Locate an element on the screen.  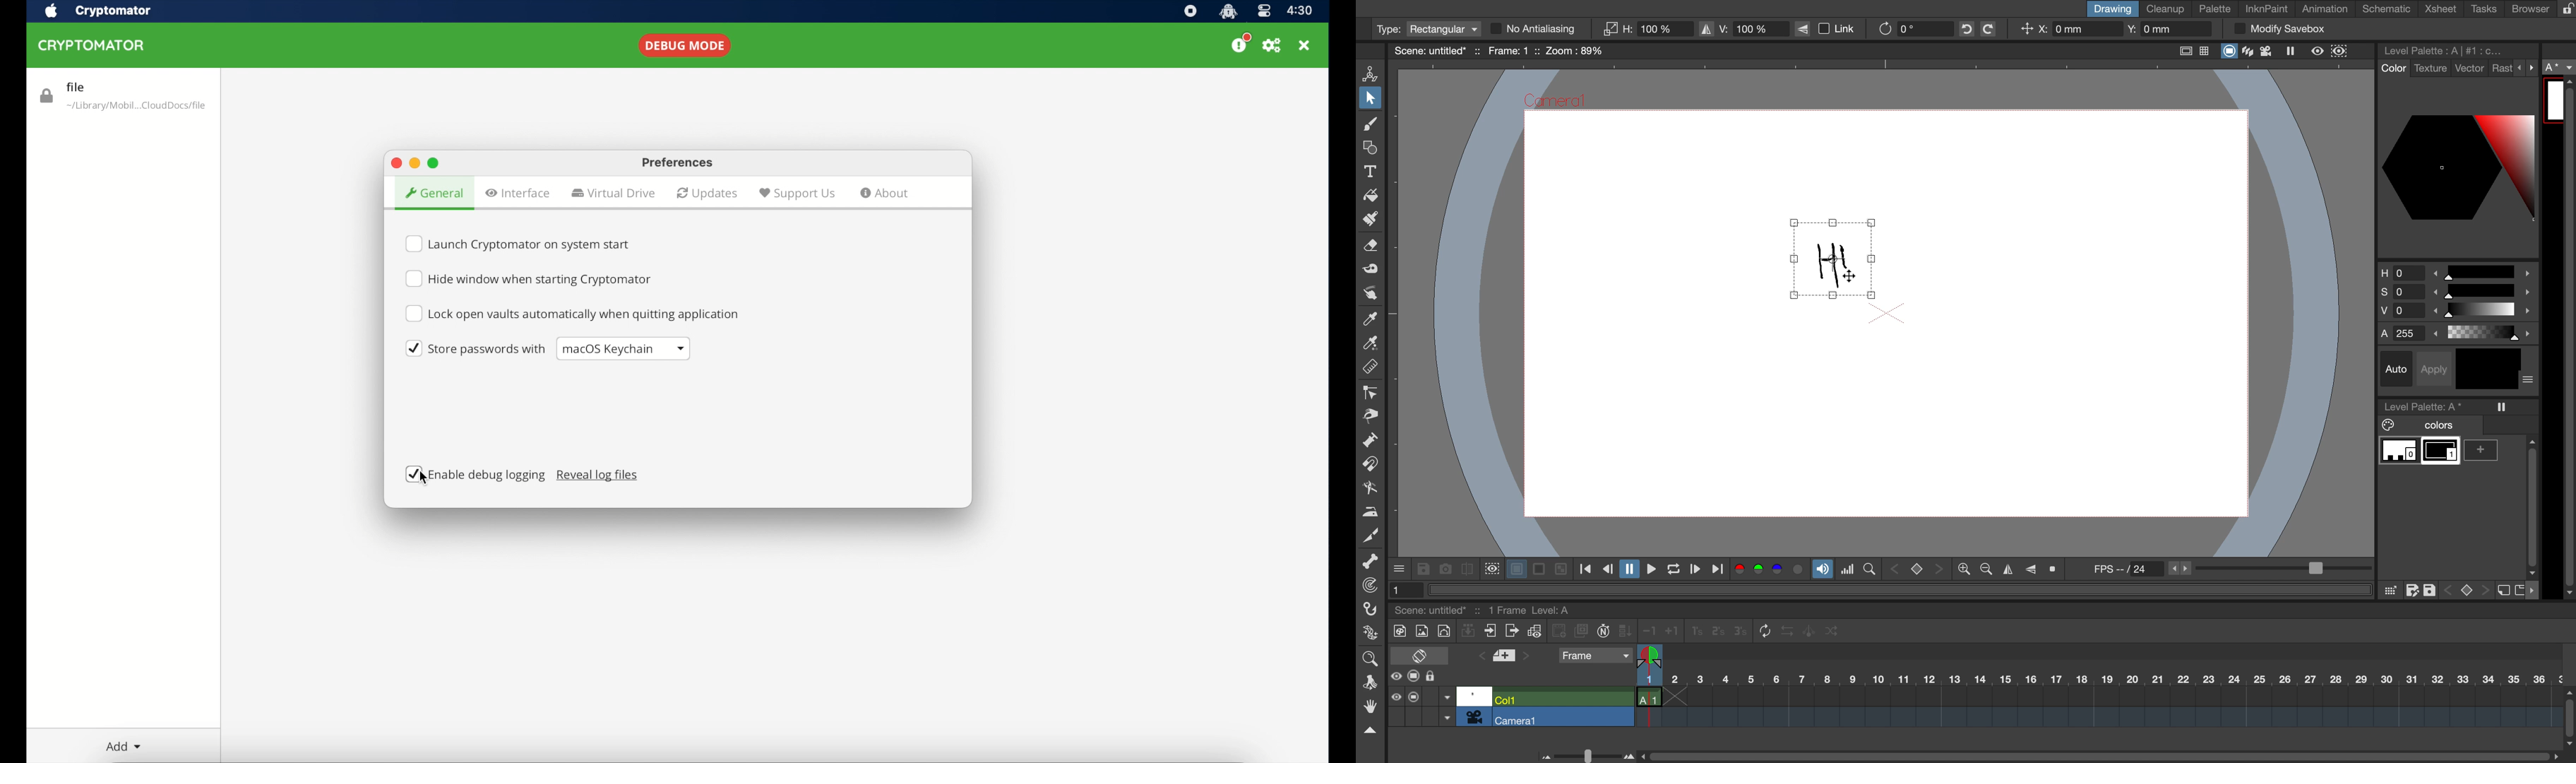
colors is located at coordinates (2424, 426).